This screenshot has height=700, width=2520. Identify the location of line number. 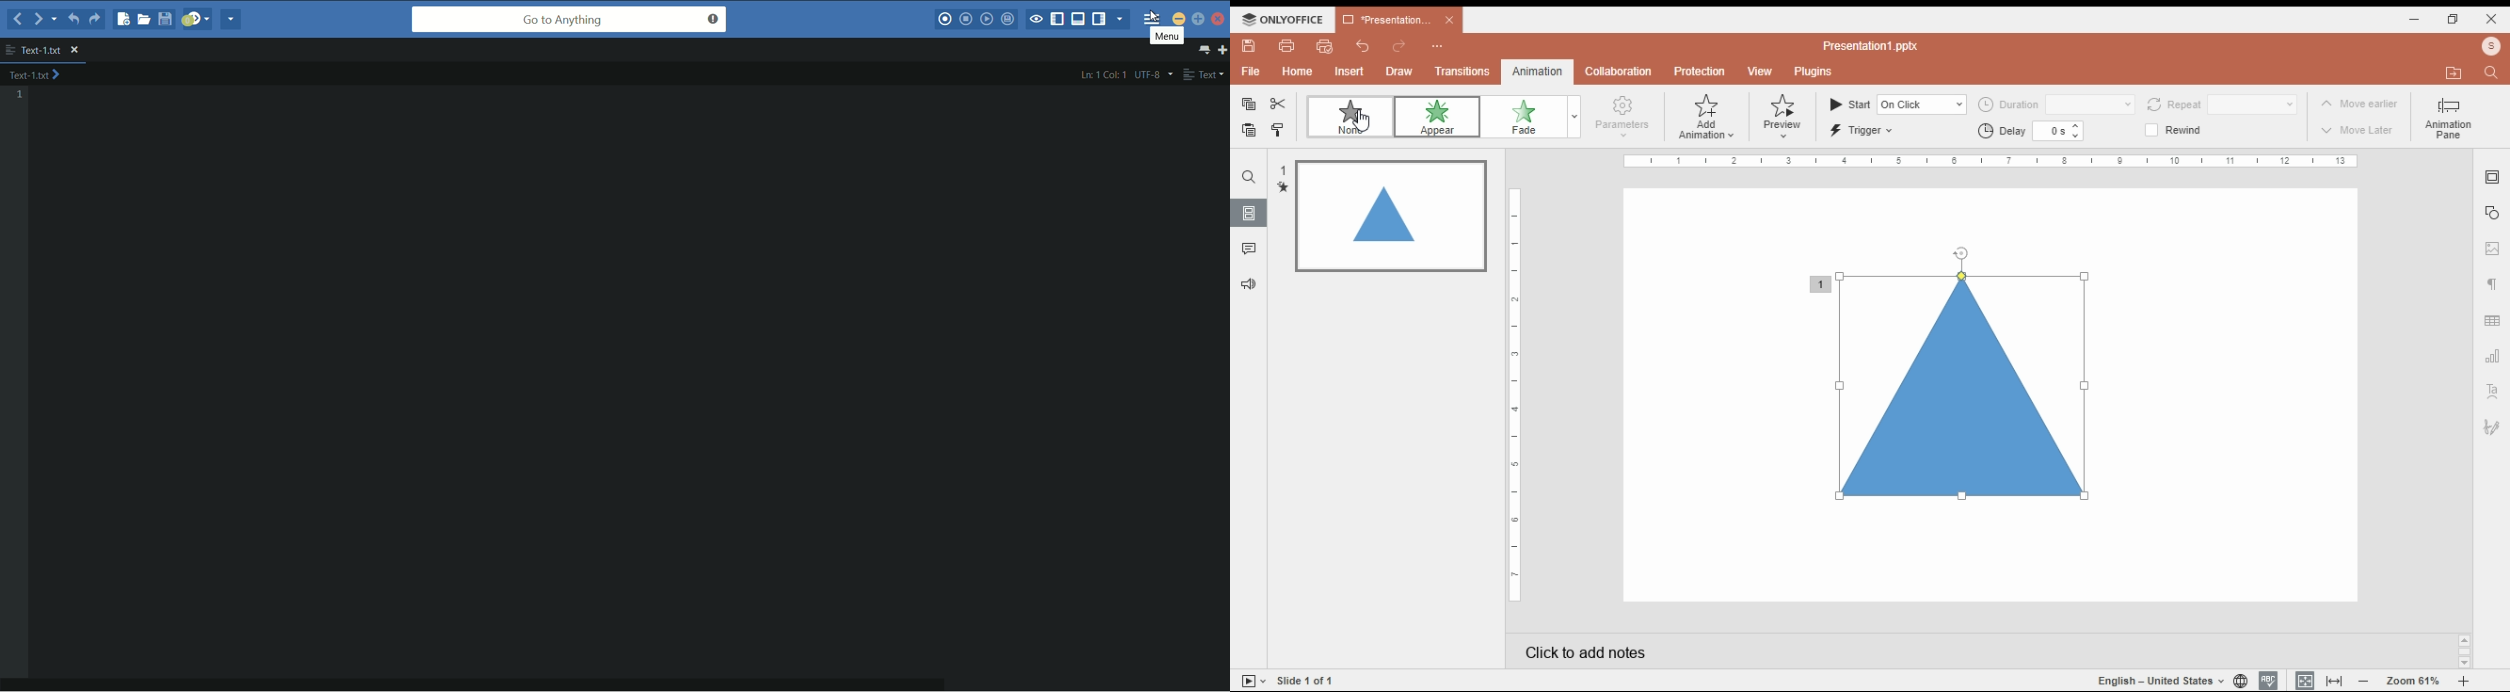
(20, 95).